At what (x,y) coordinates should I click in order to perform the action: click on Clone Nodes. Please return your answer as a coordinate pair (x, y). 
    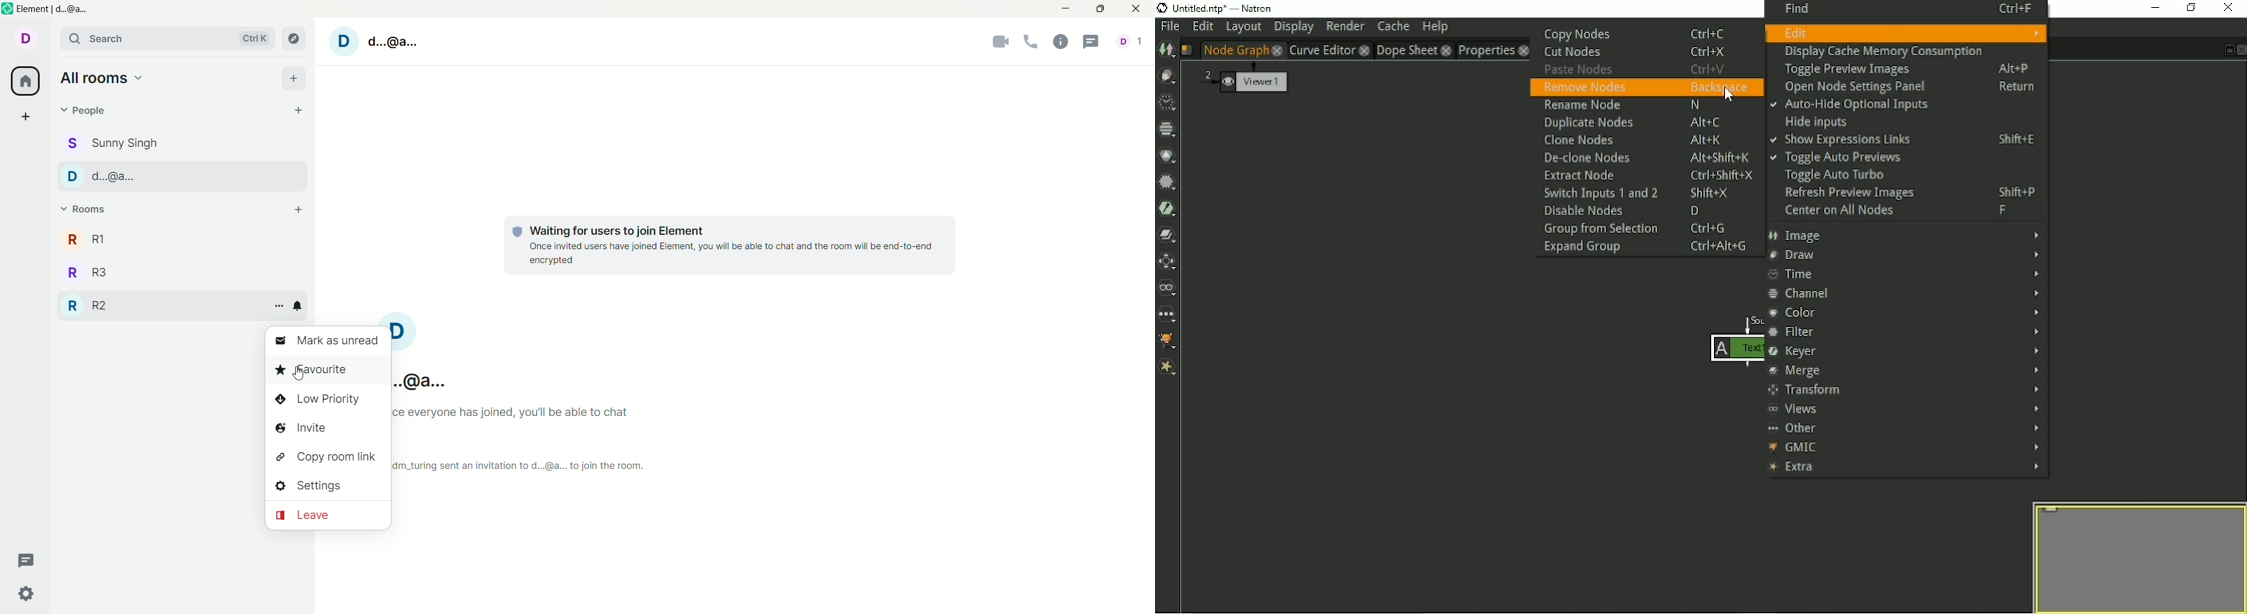
    Looking at the image, I should click on (1633, 140).